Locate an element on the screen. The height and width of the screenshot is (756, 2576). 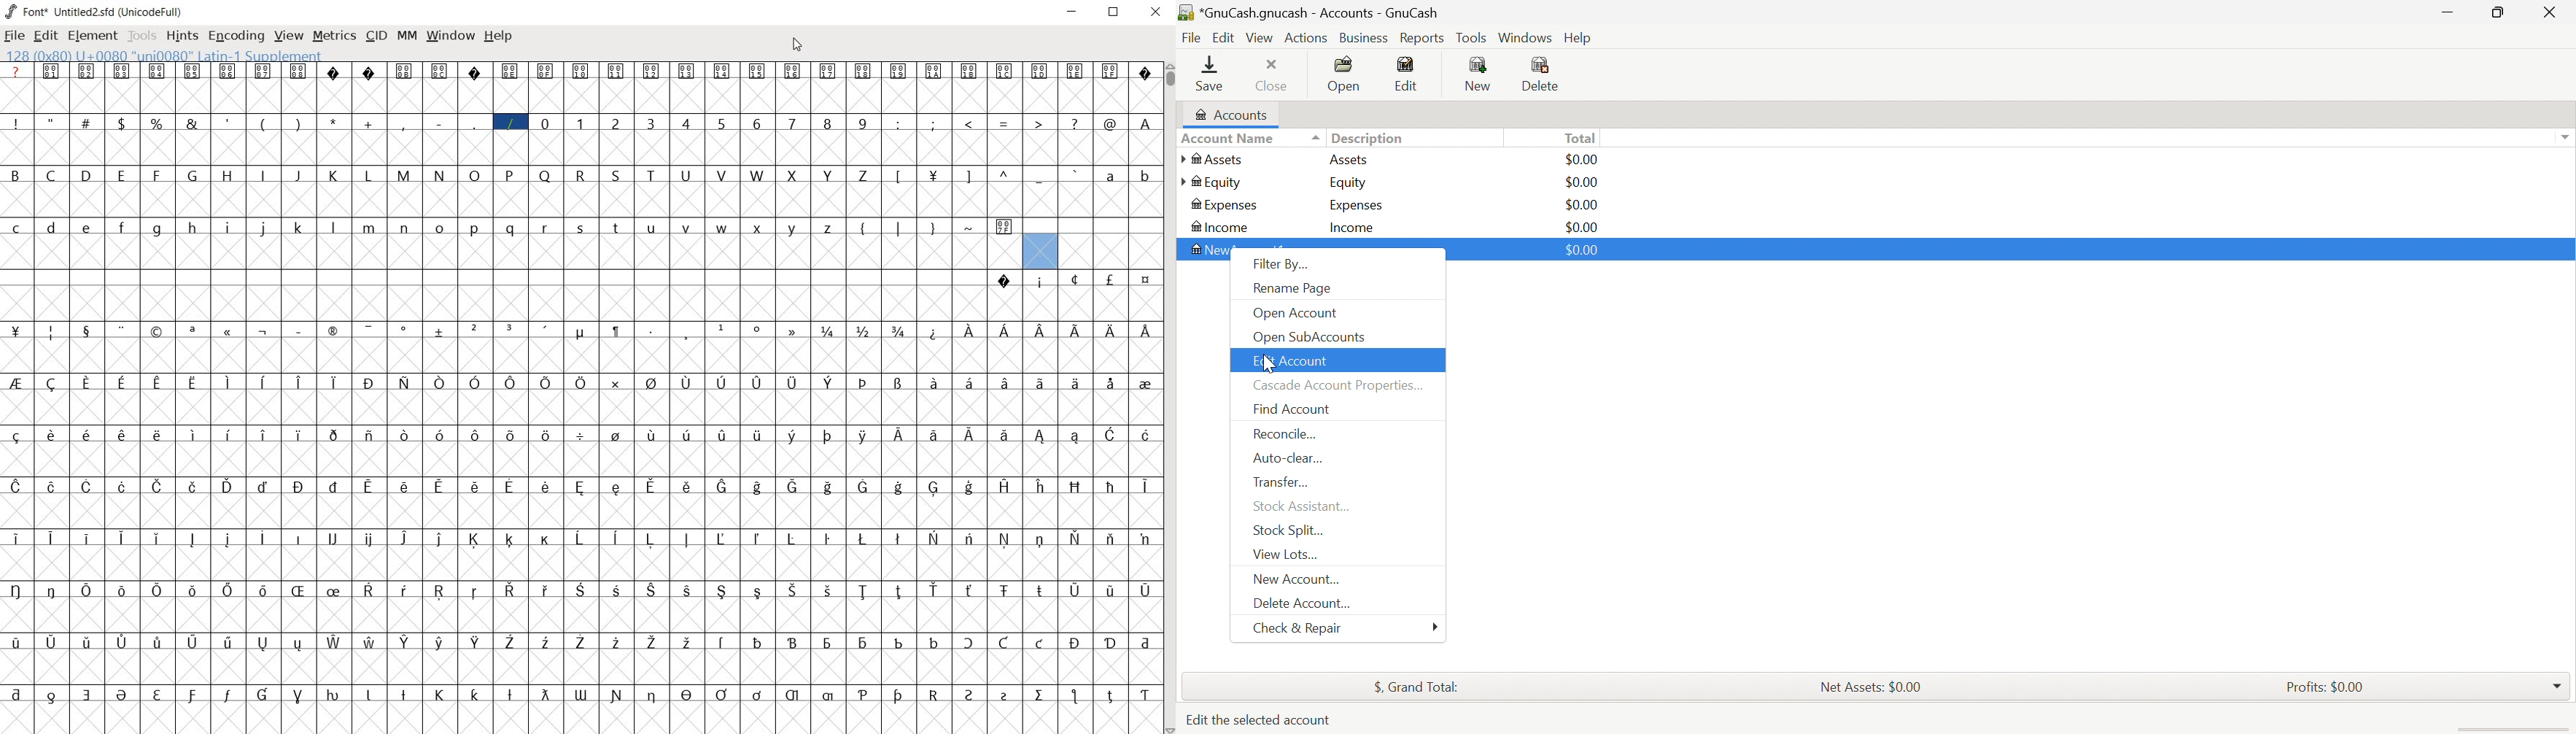
glyph is located at coordinates (935, 382).